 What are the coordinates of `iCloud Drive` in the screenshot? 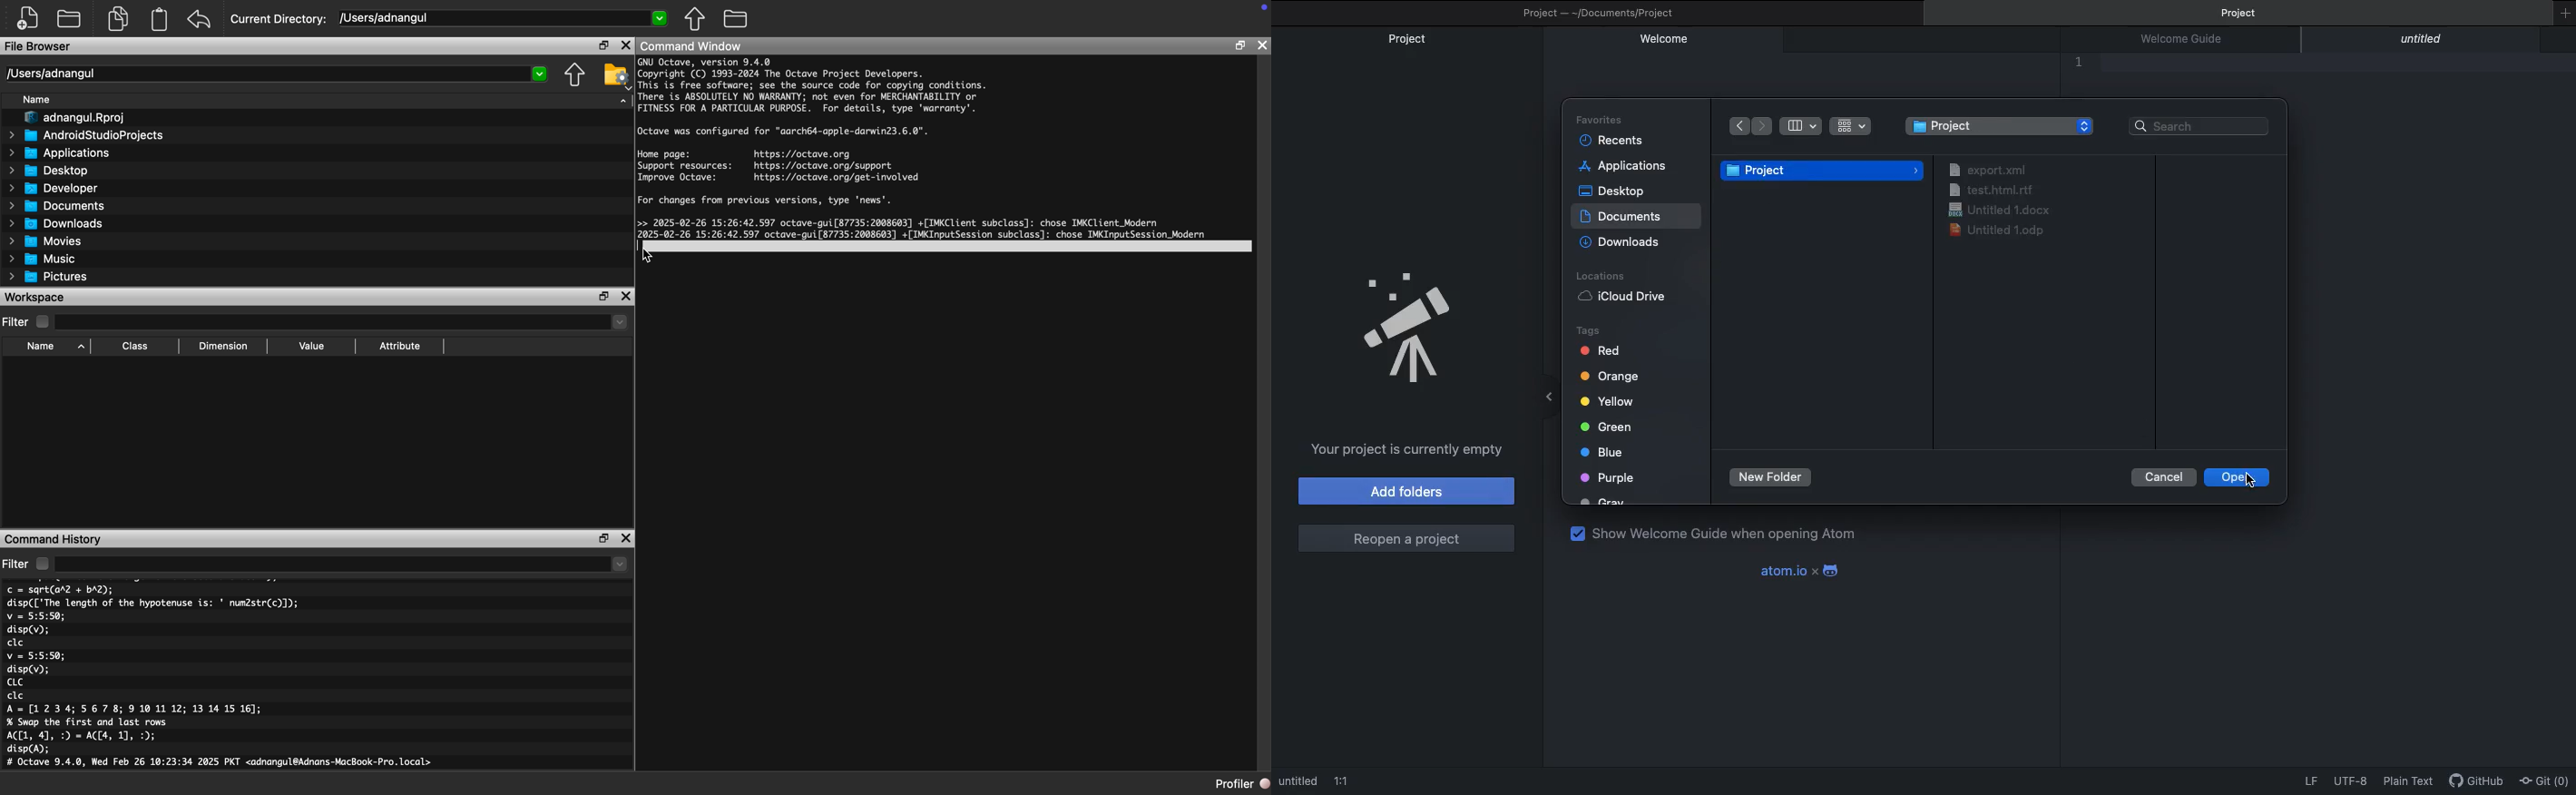 It's located at (1626, 296).